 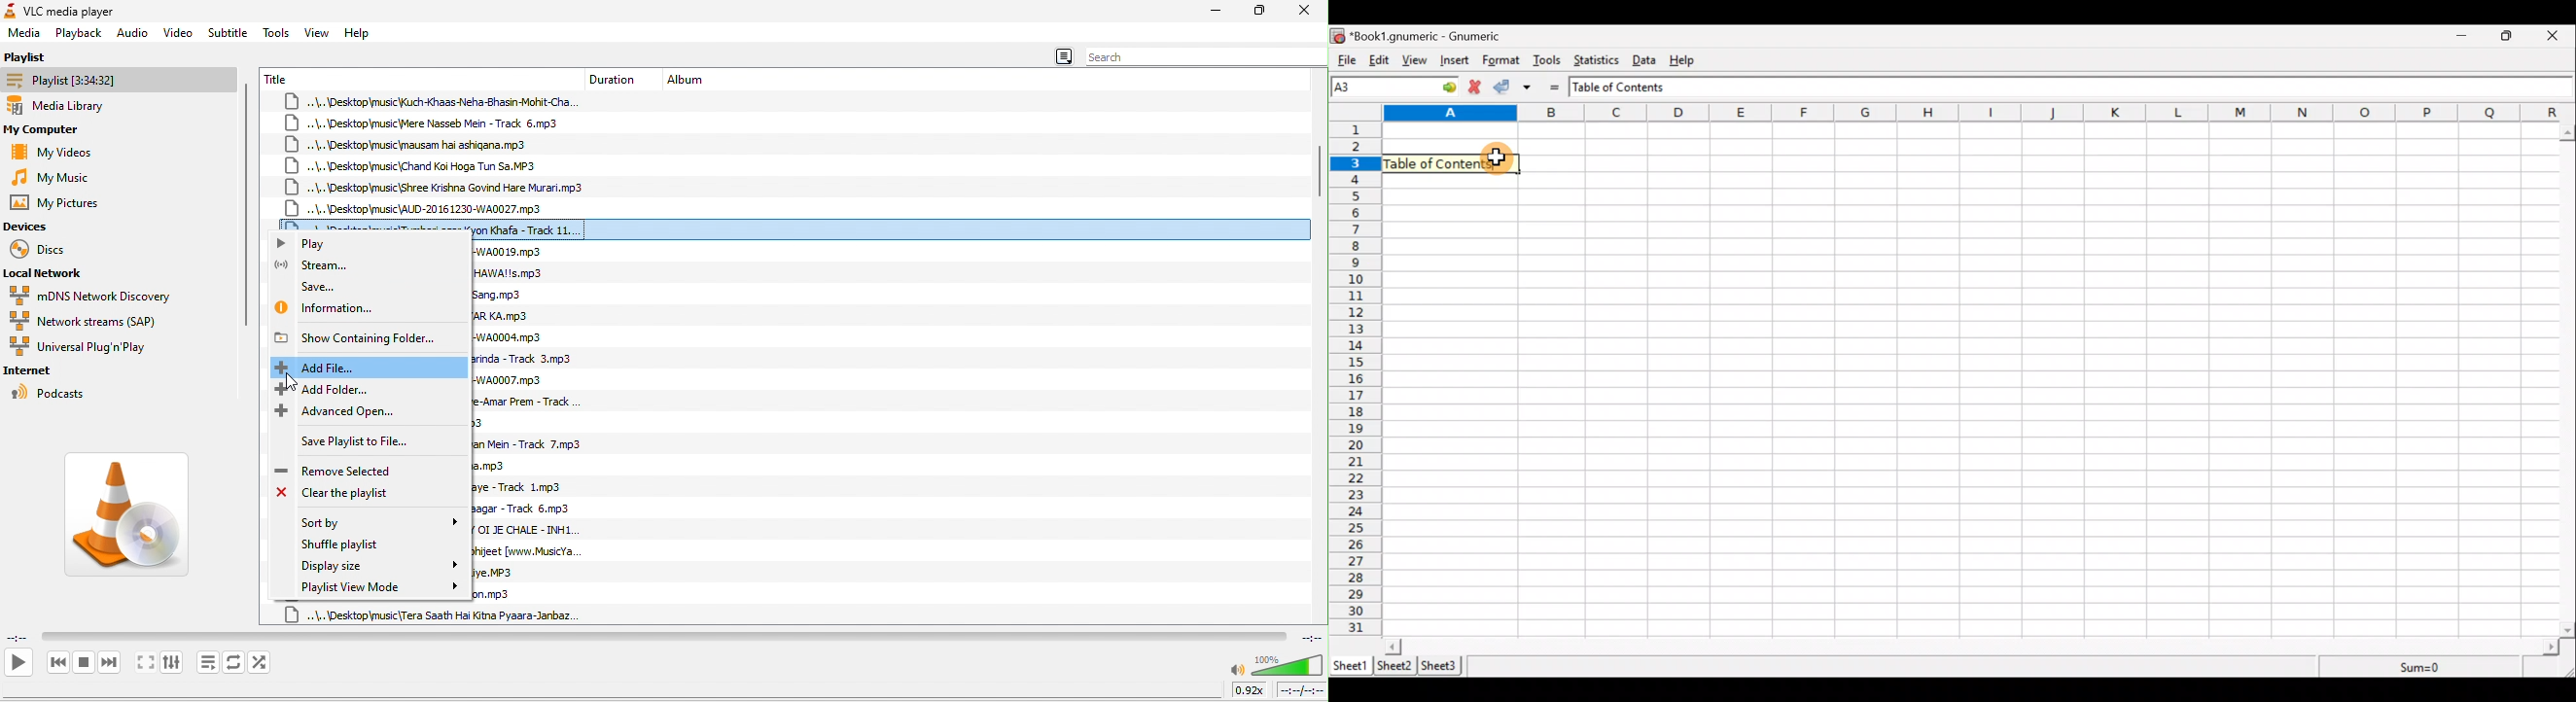 What do you see at coordinates (280, 78) in the screenshot?
I see `title` at bounding box center [280, 78].